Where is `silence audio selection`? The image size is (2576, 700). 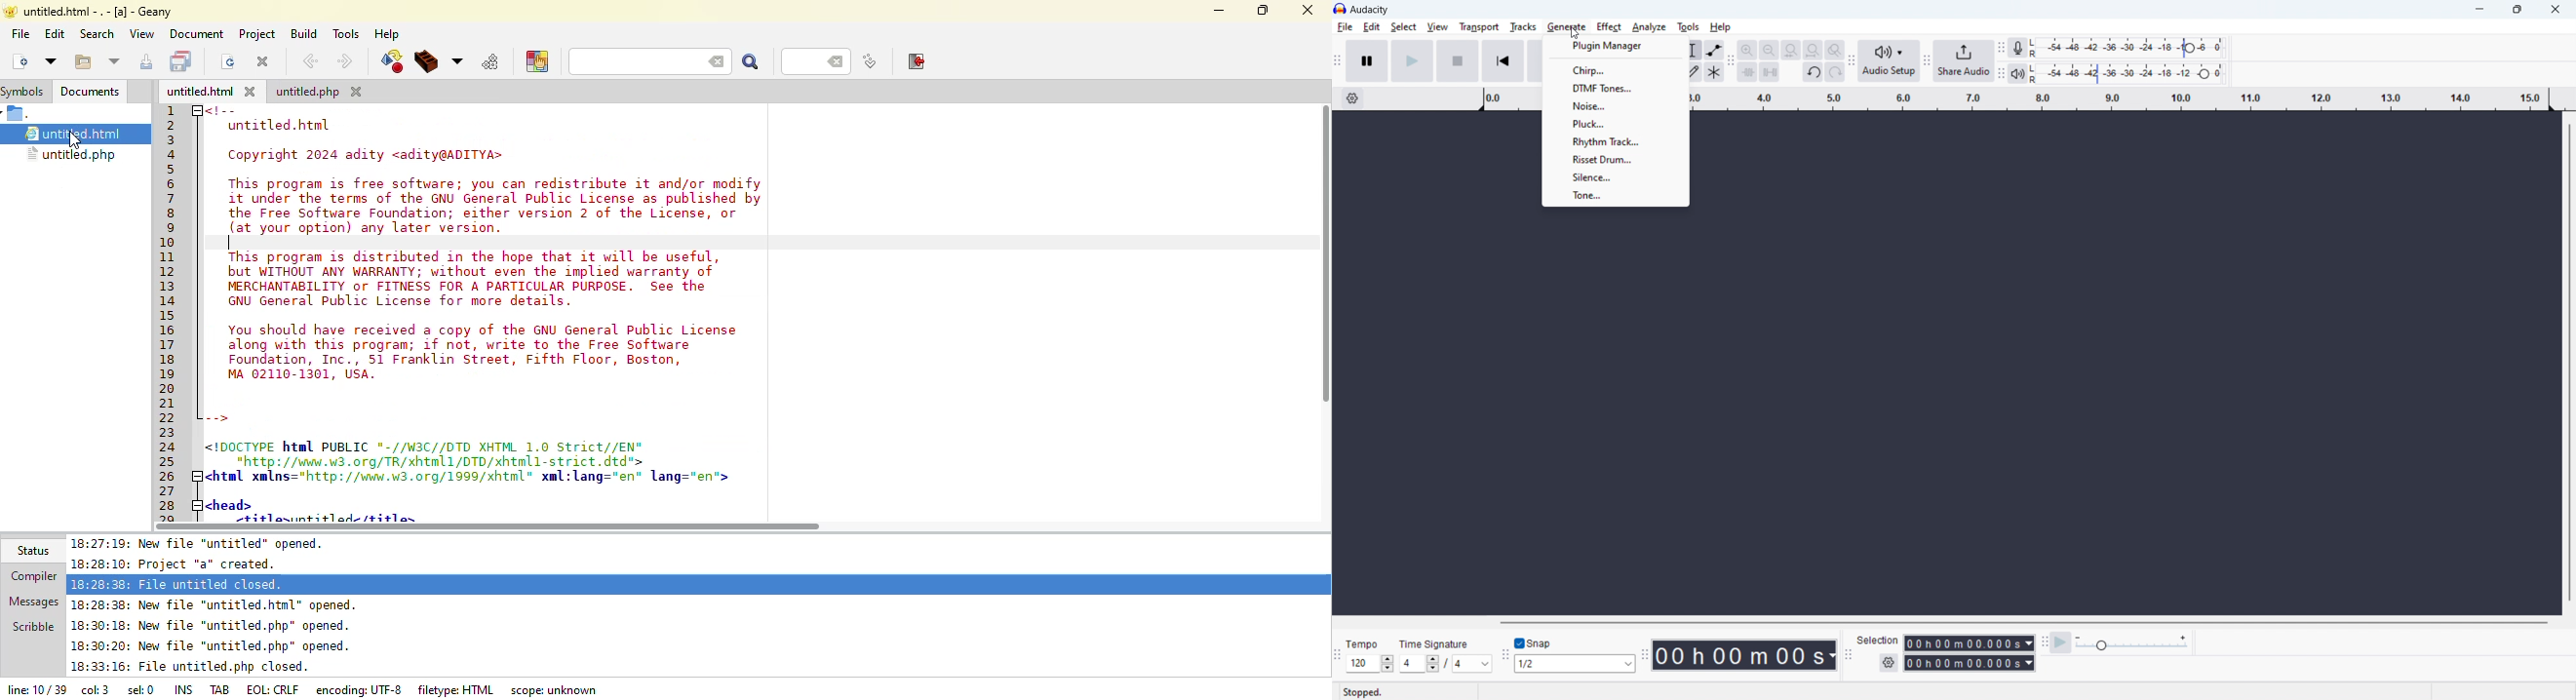 silence audio selection is located at coordinates (1769, 72).